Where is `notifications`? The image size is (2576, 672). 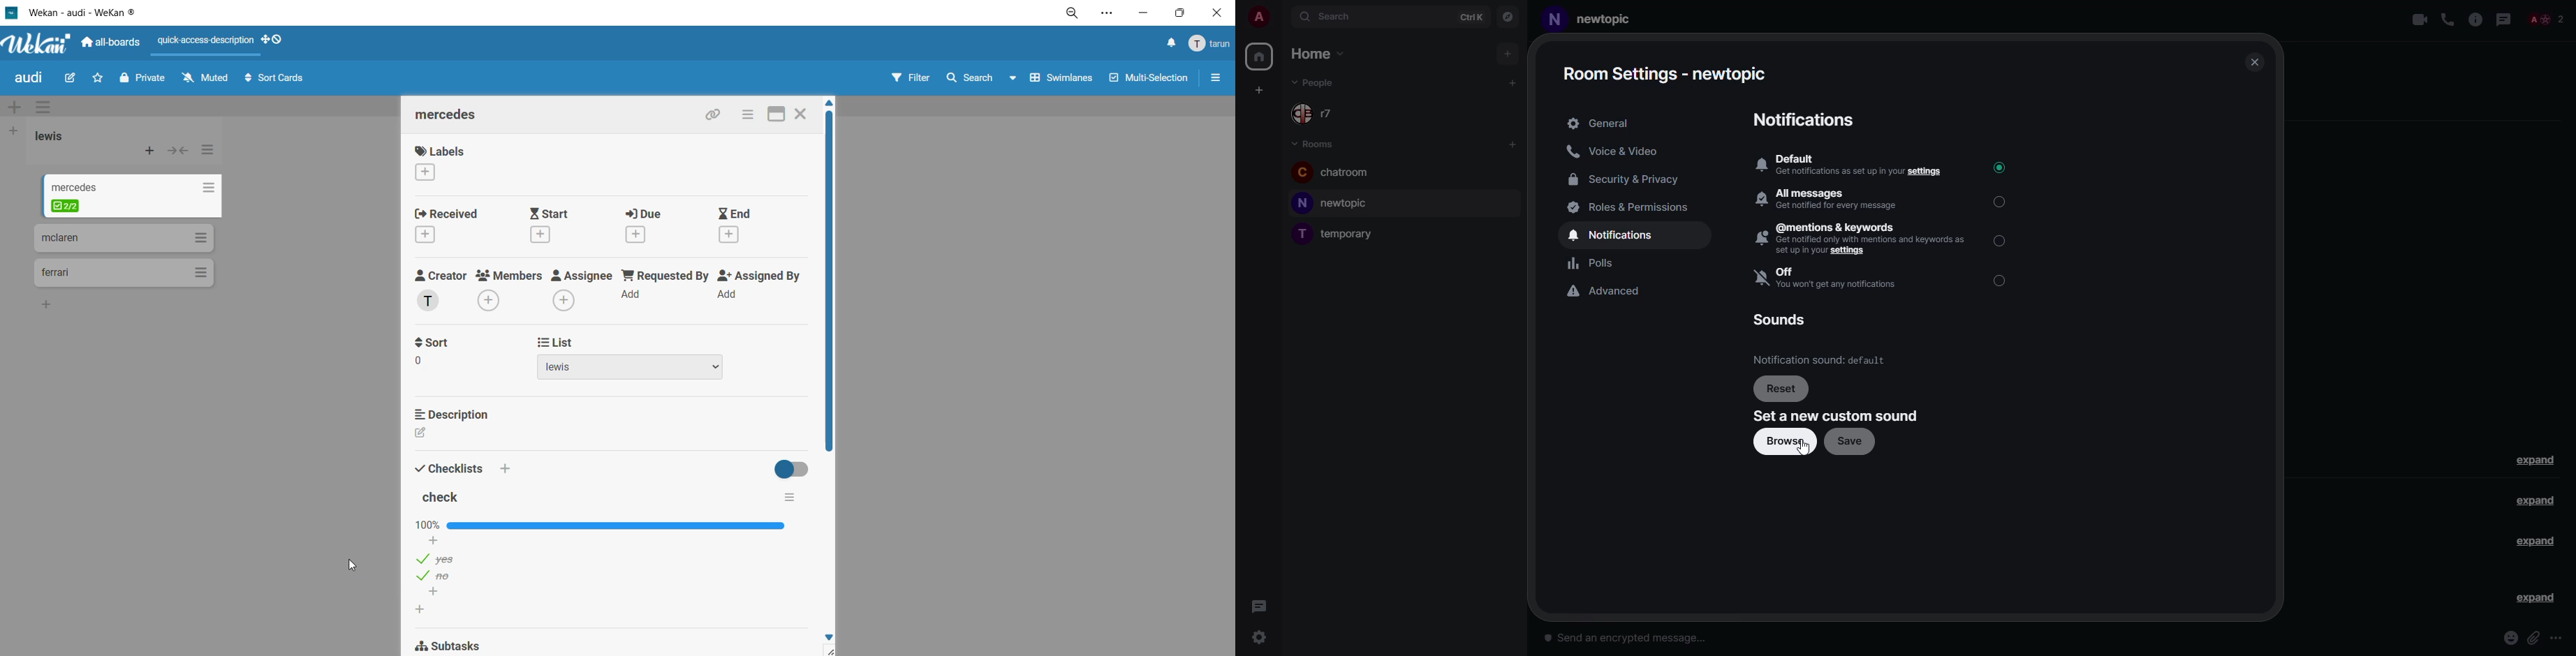
notifications is located at coordinates (1614, 234).